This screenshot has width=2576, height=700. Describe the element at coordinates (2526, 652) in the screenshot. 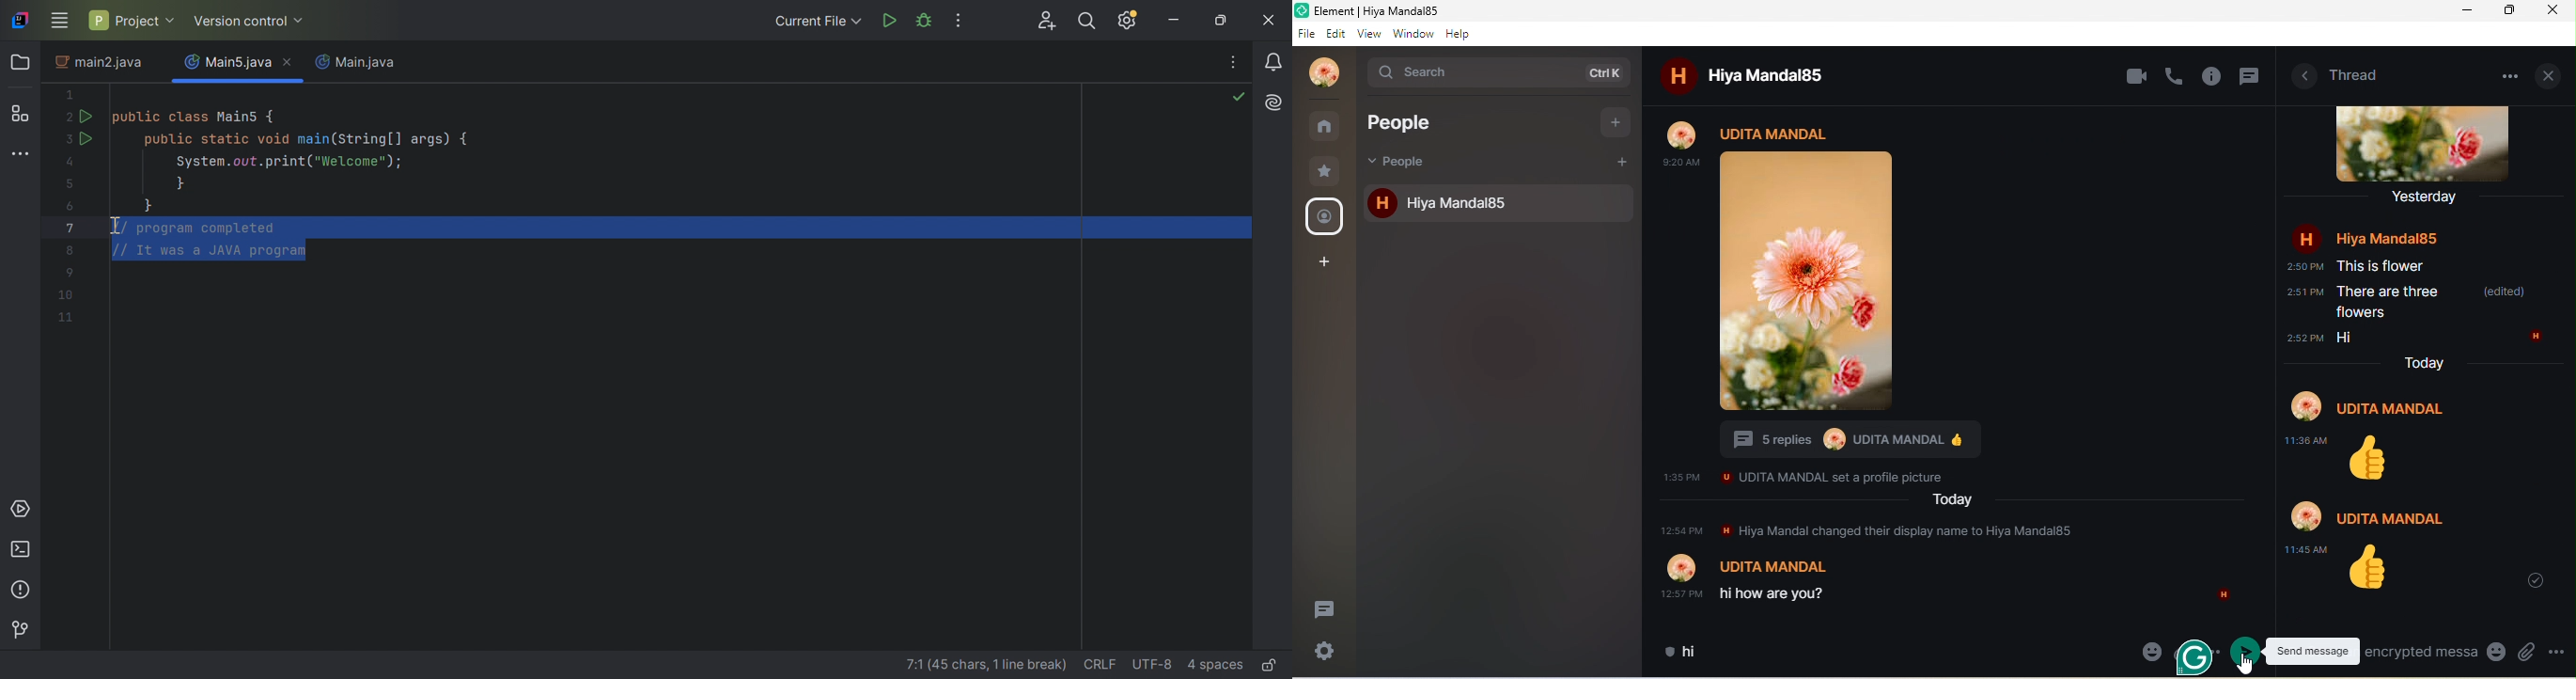

I see `attachment` at that location.